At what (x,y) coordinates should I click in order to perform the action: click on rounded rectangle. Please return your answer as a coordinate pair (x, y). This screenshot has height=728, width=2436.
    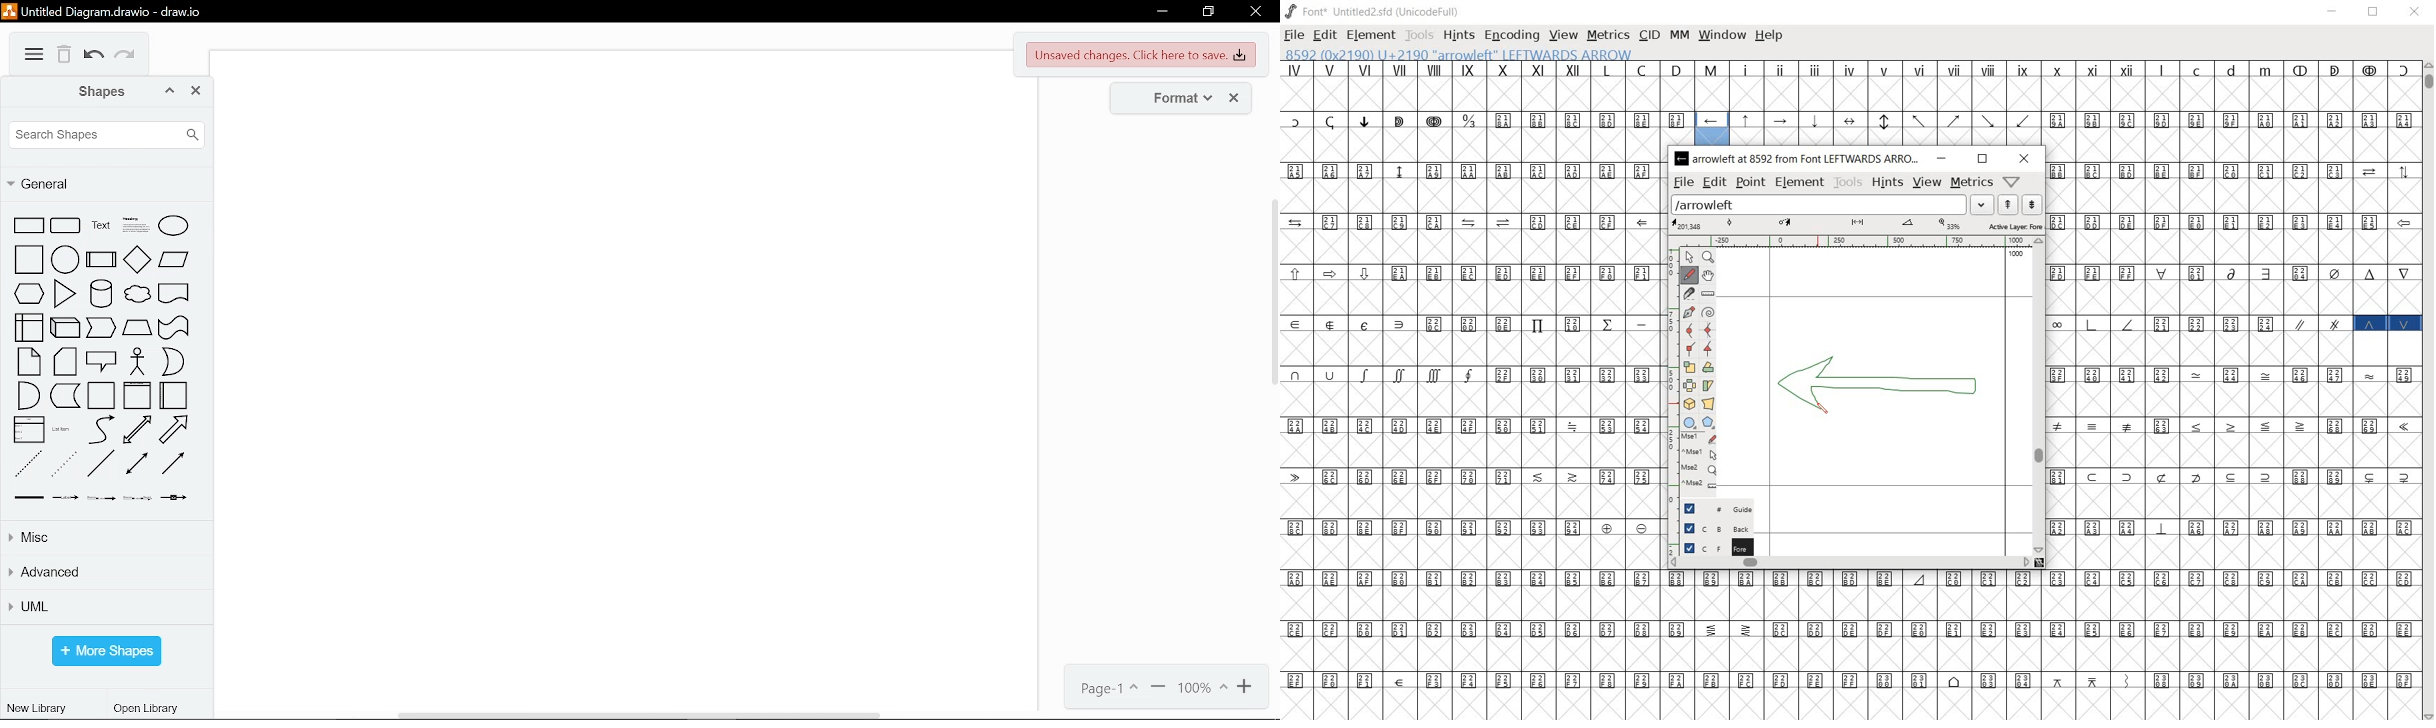
    Looking at the image, I should click on (66, 227).